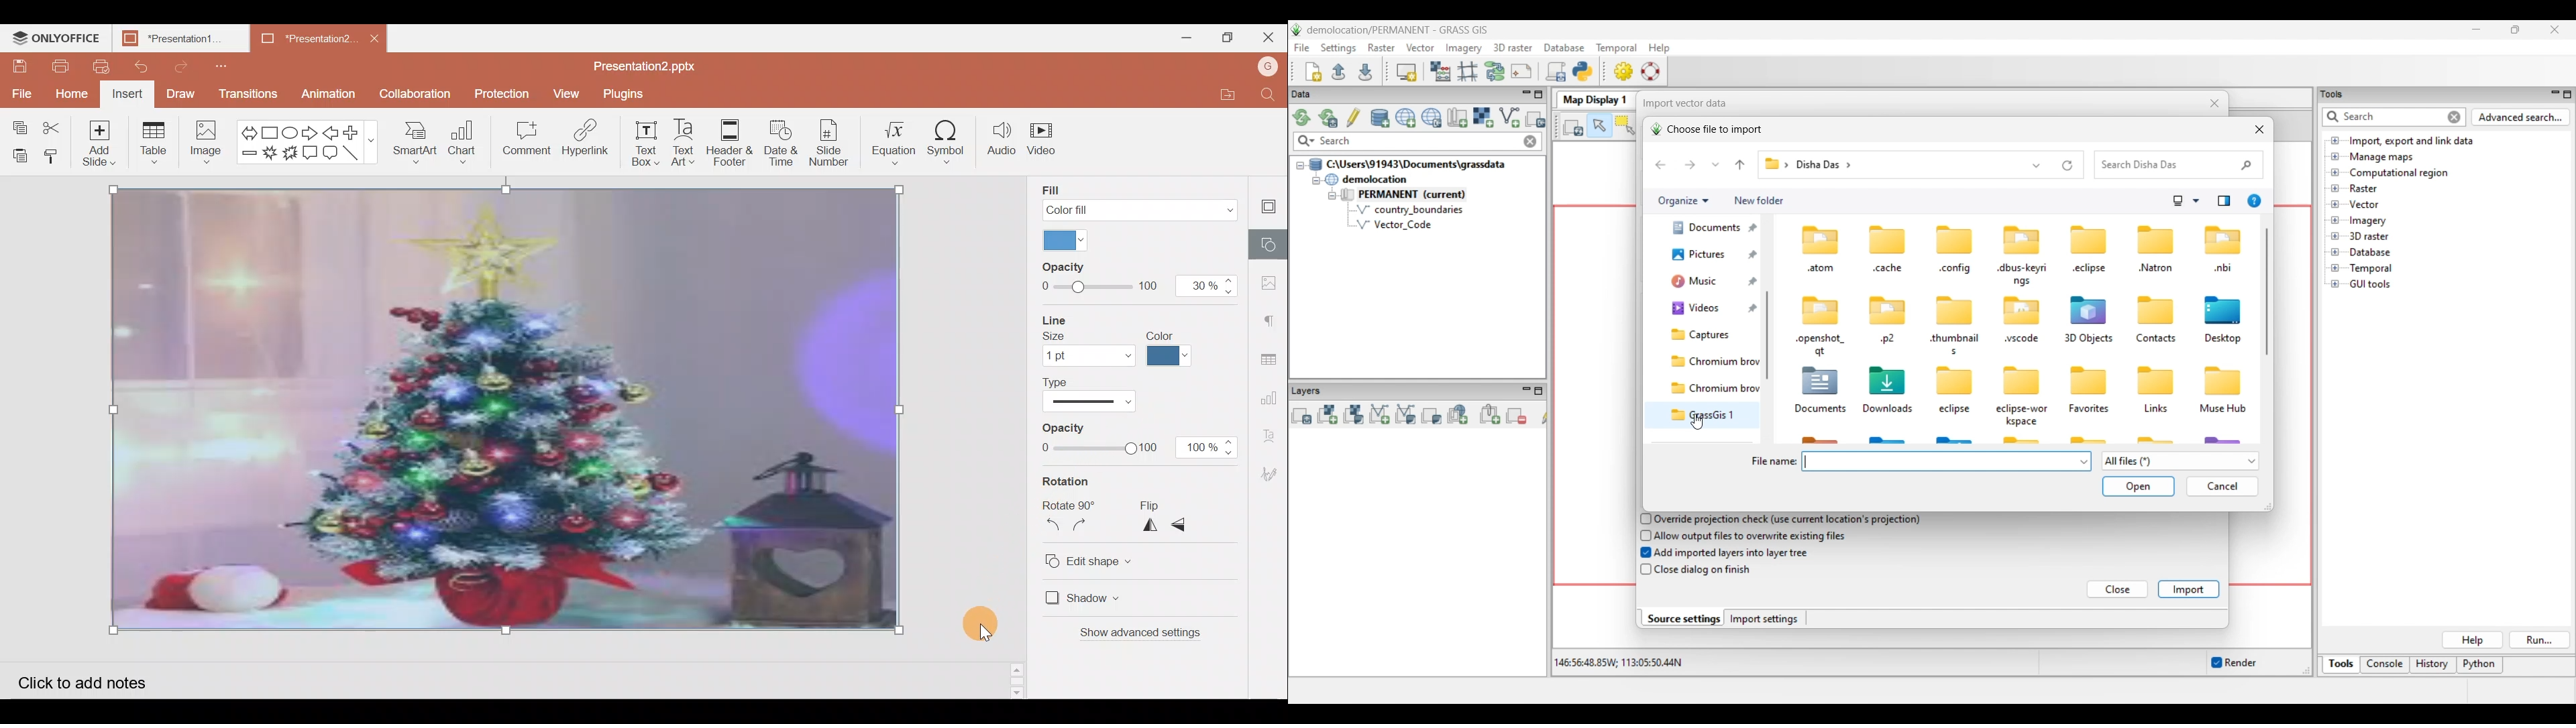 The height and width of the screenshot is (728, 2576). What do you see at coordinates (1236, 94) in the screenshot?
I see `Open file location` at bounding box center [1236, 94].